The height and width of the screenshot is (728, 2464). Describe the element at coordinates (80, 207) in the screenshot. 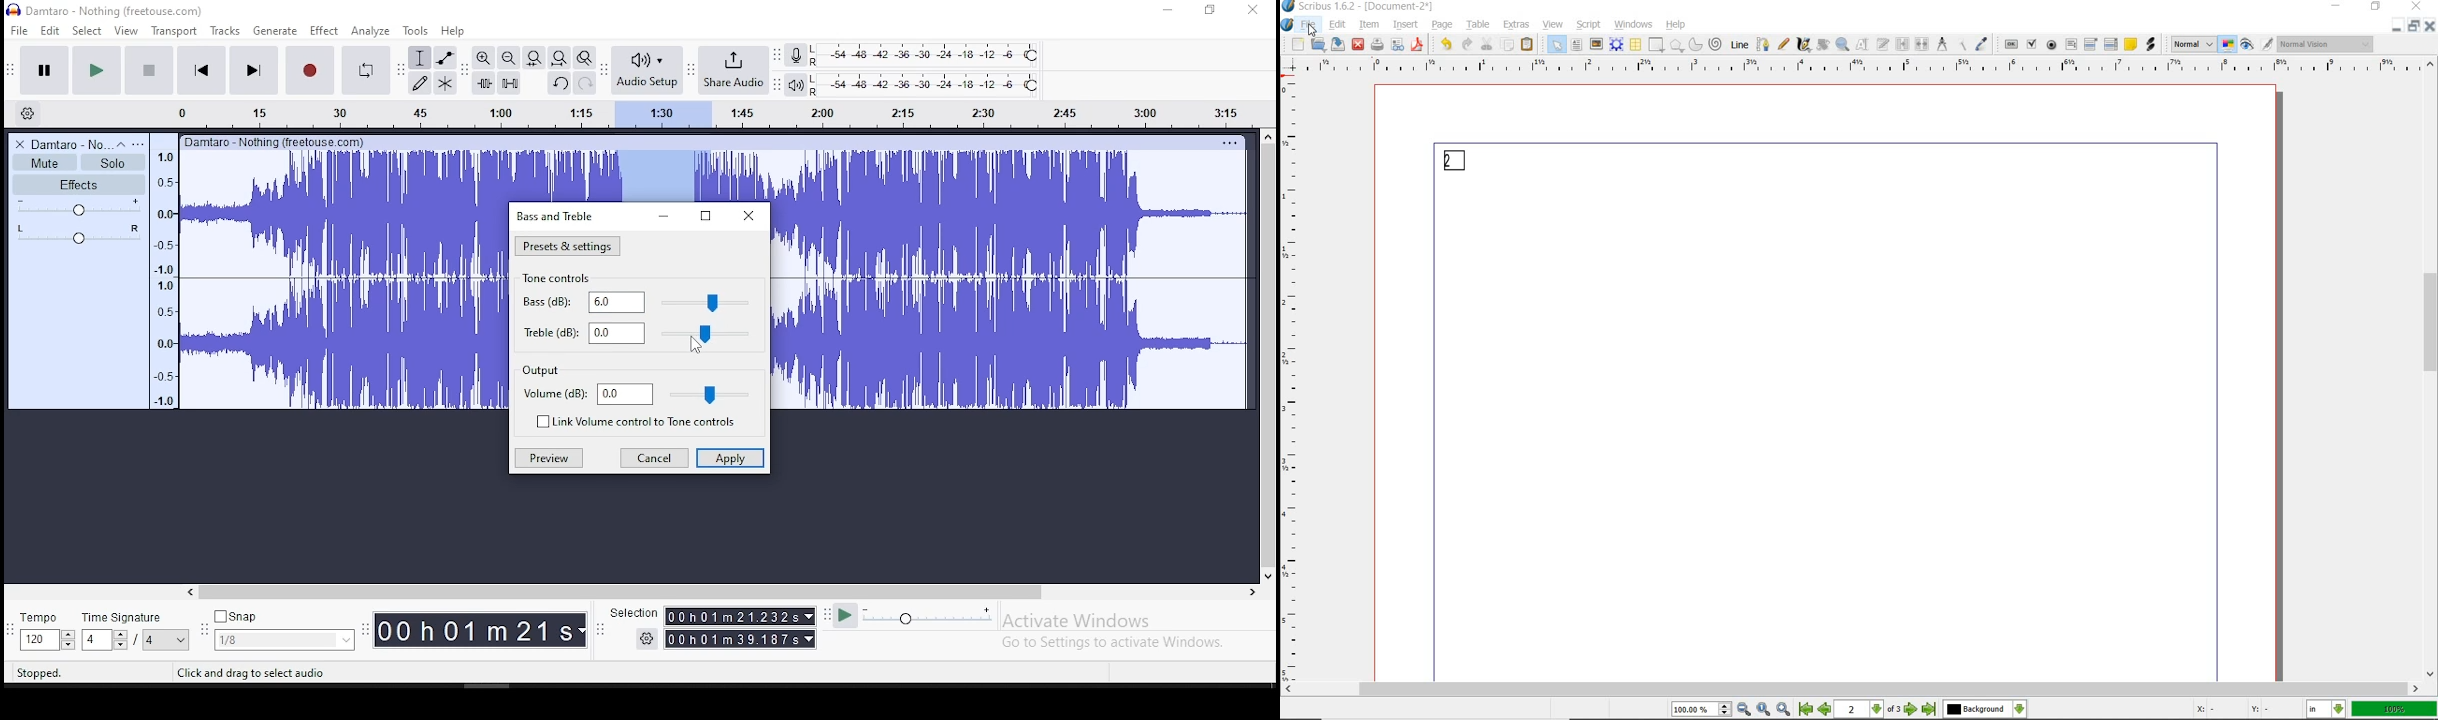

I see `volume` at that location.